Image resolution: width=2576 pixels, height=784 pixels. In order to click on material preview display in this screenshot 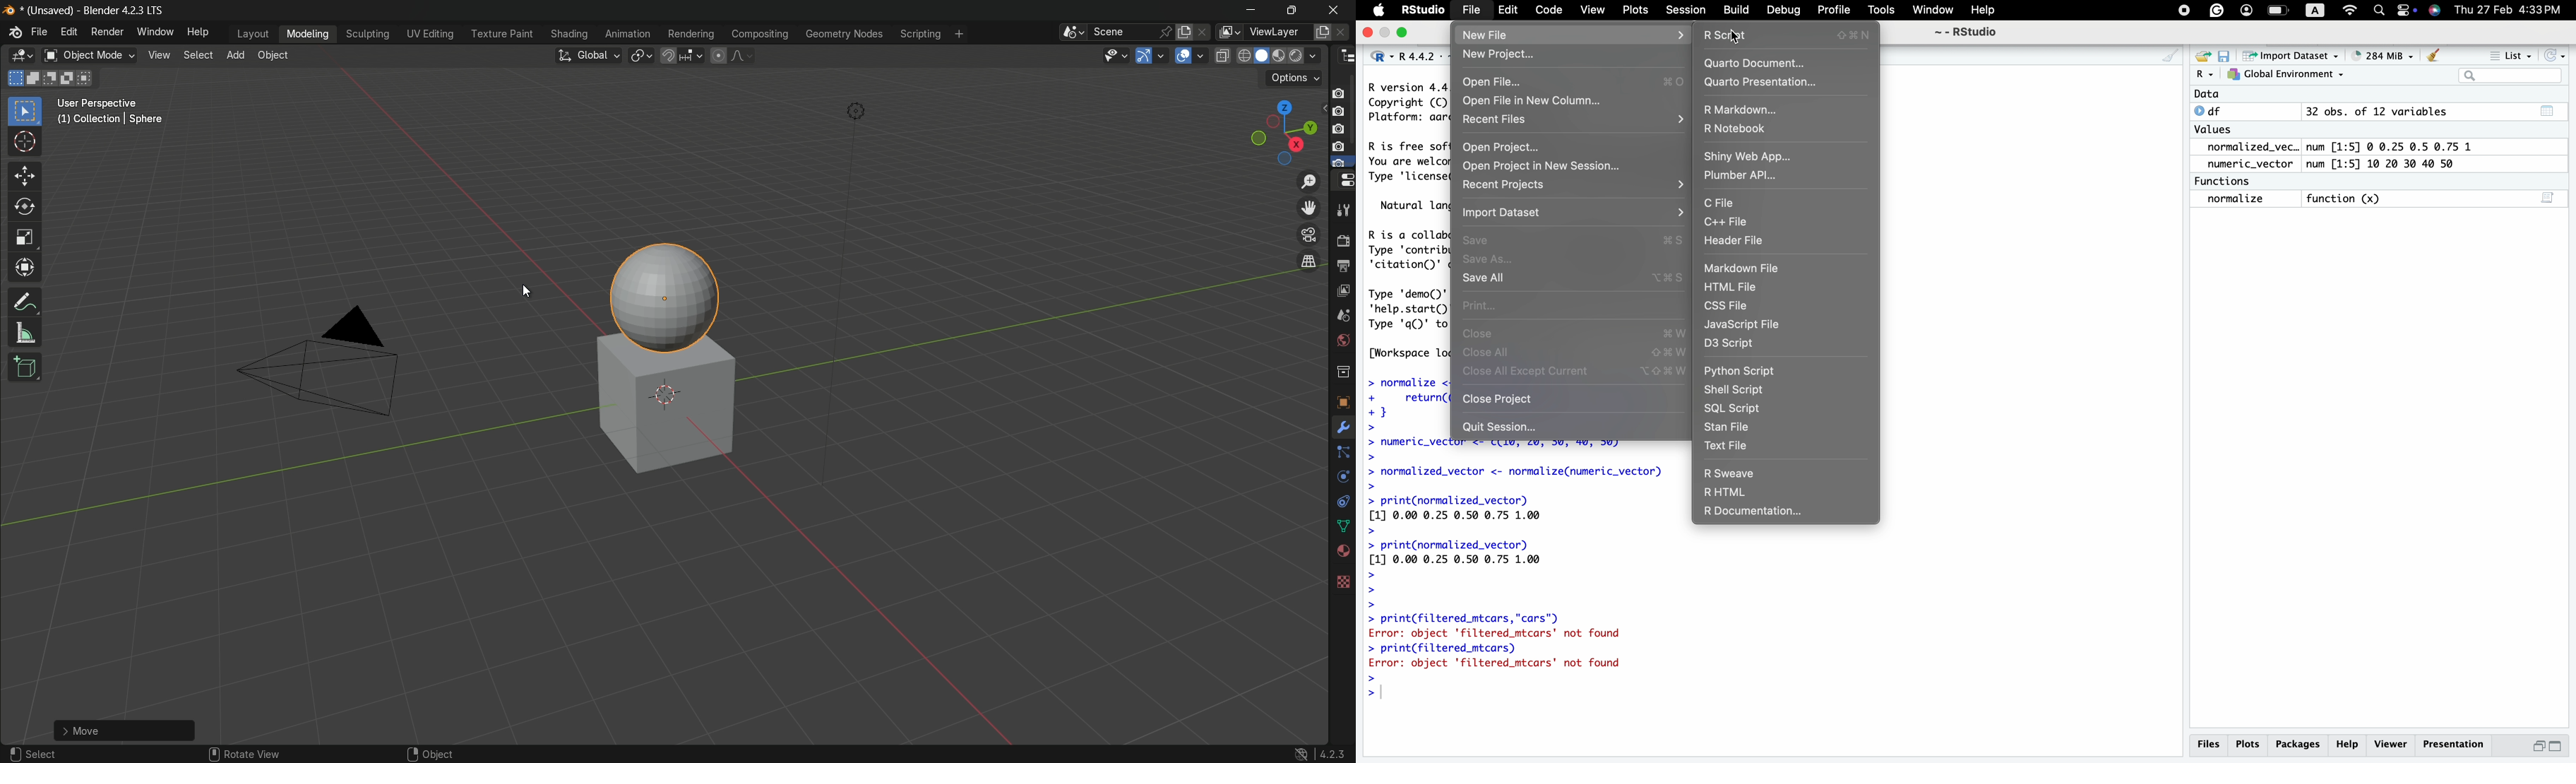, I will do `click(1280, 54)`.